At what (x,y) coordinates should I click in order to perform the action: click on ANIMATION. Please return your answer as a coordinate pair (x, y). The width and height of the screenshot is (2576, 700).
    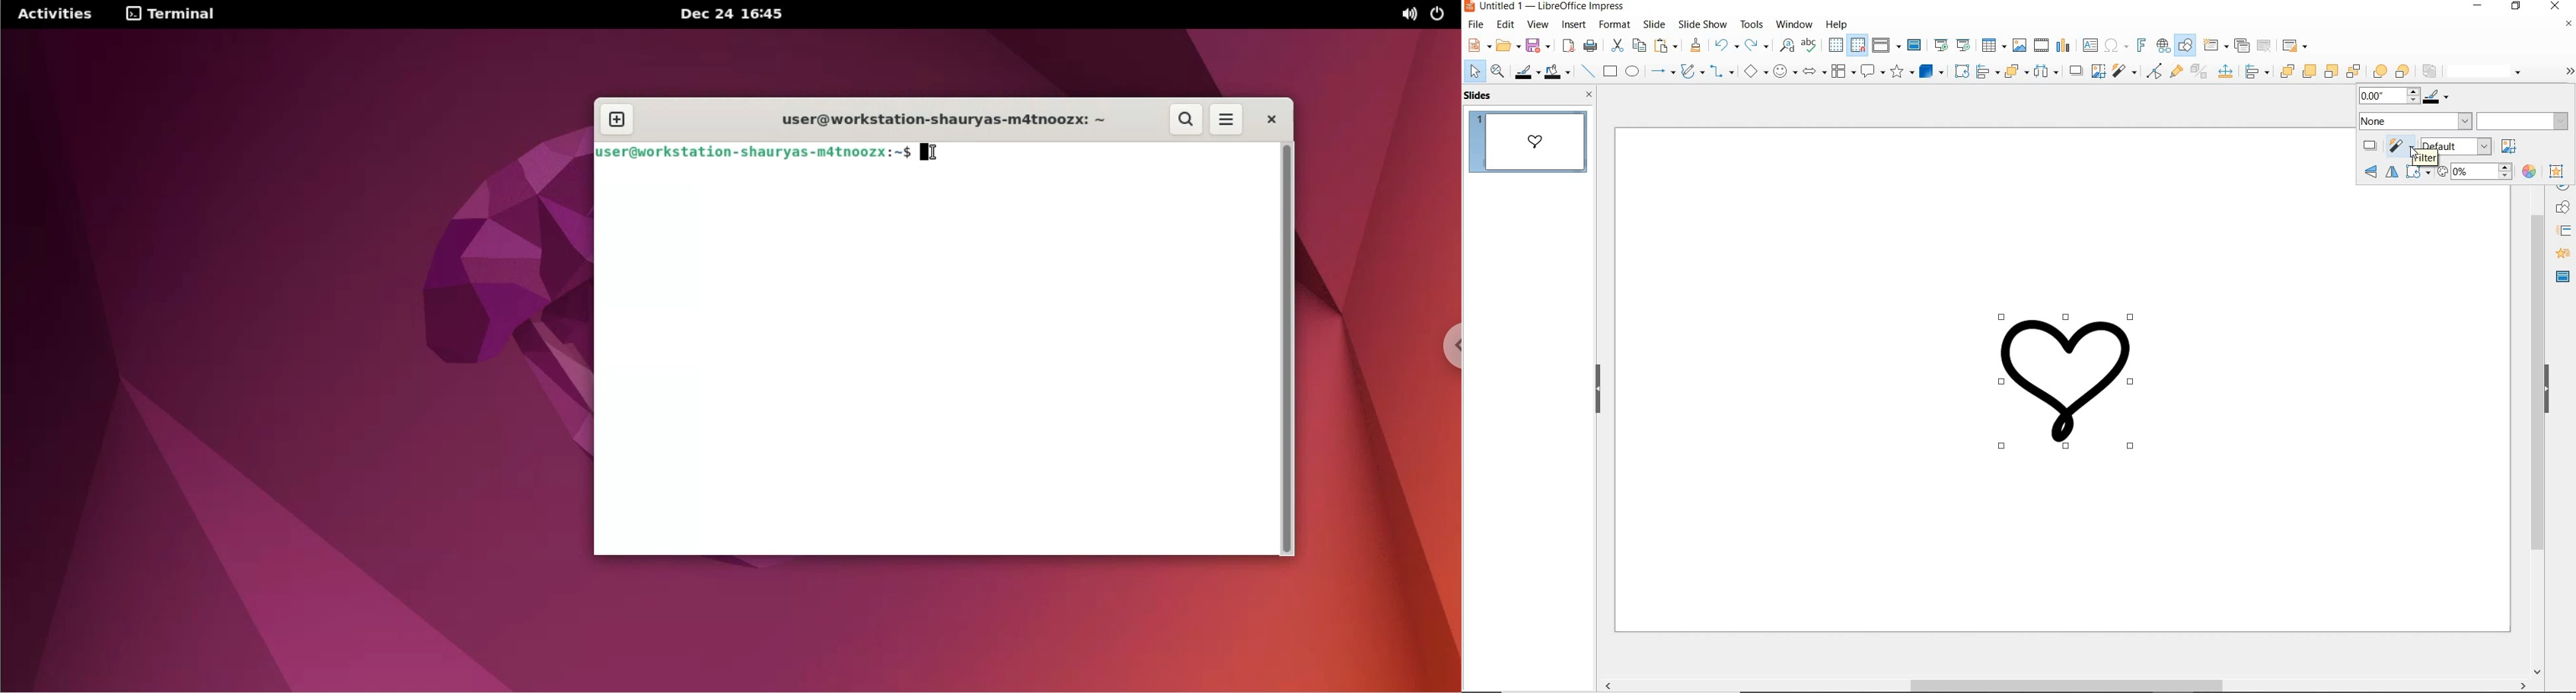
    Looking at the image, I should click on (2563, 254).